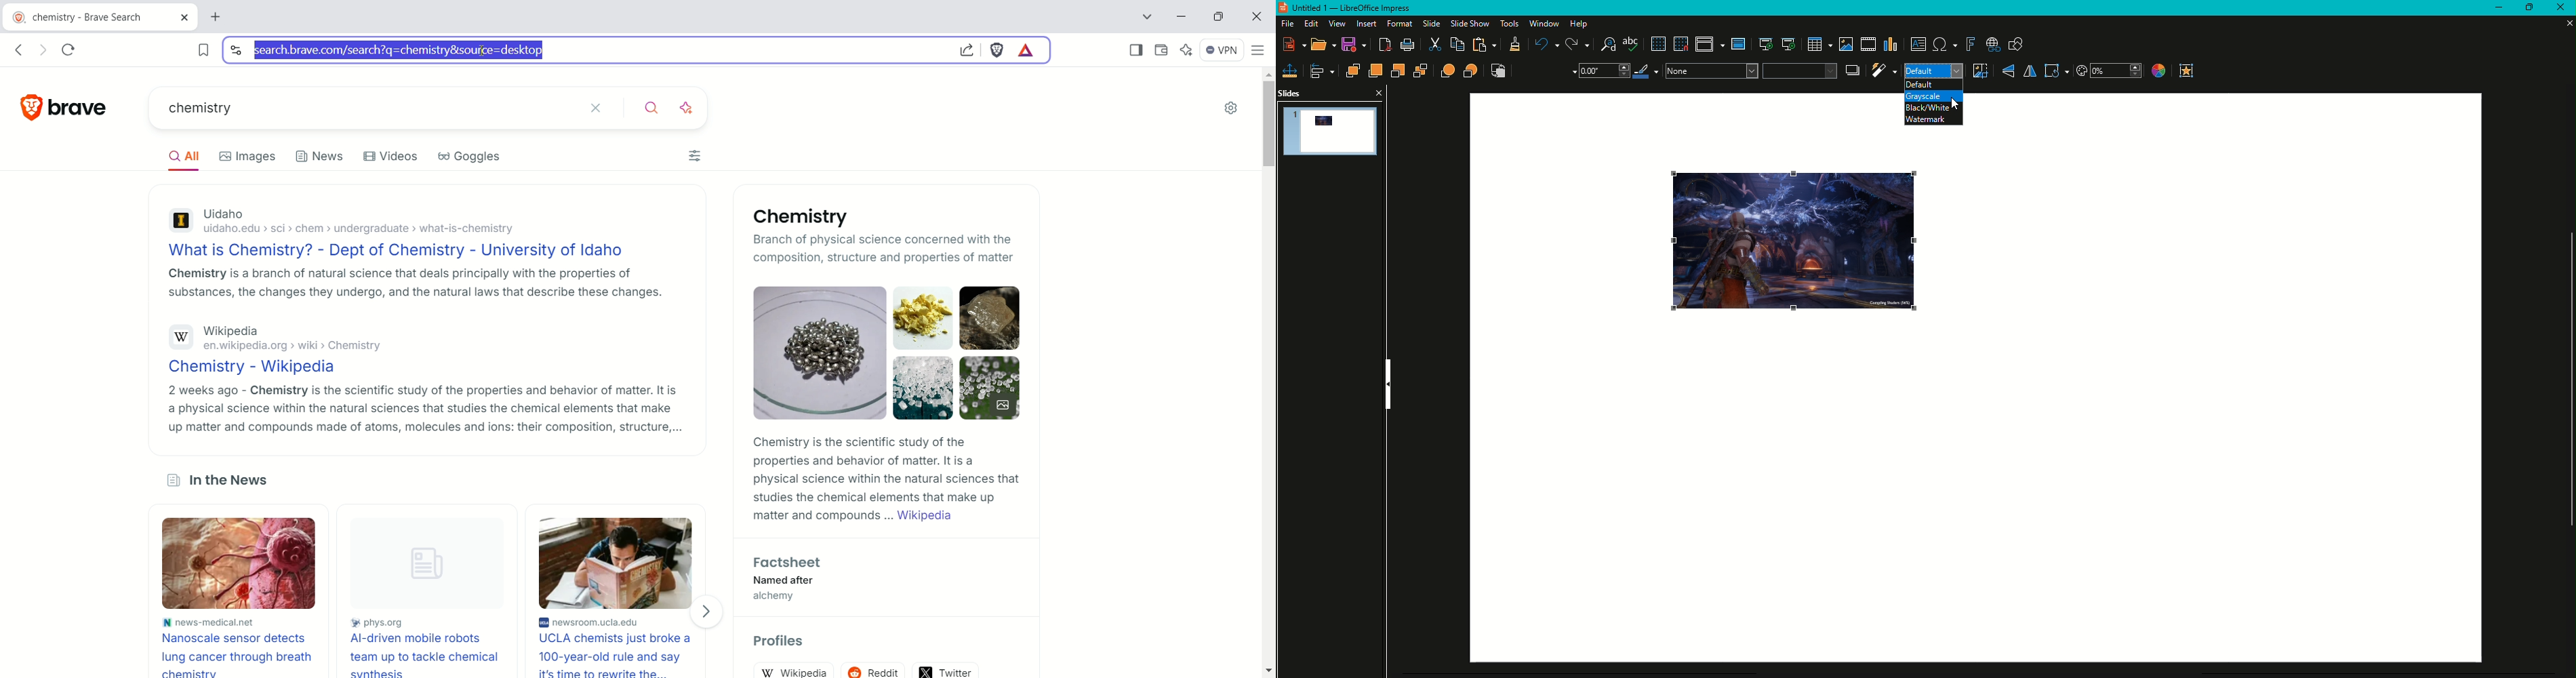  What do you see at coordinates (1146, 17) in the screenshot?
I see `search tab` at bounding box center [1146, 17].